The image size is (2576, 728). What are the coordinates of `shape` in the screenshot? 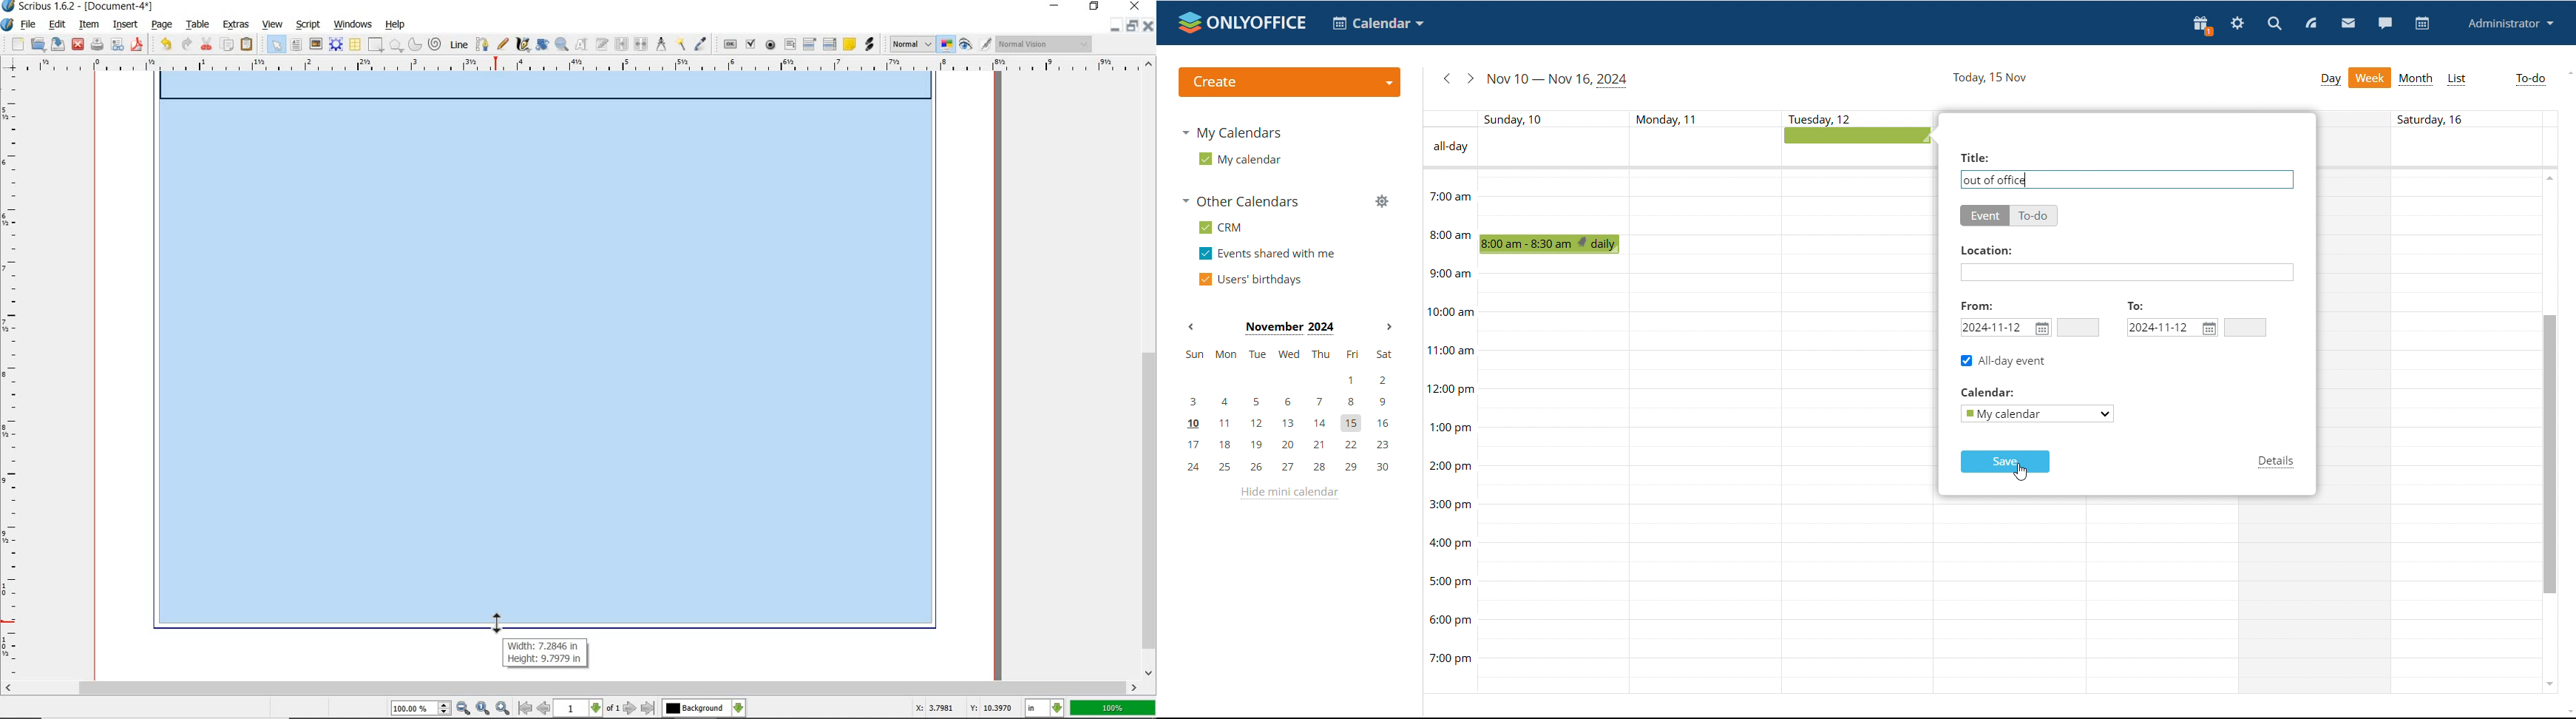 It's located at (376, 45).